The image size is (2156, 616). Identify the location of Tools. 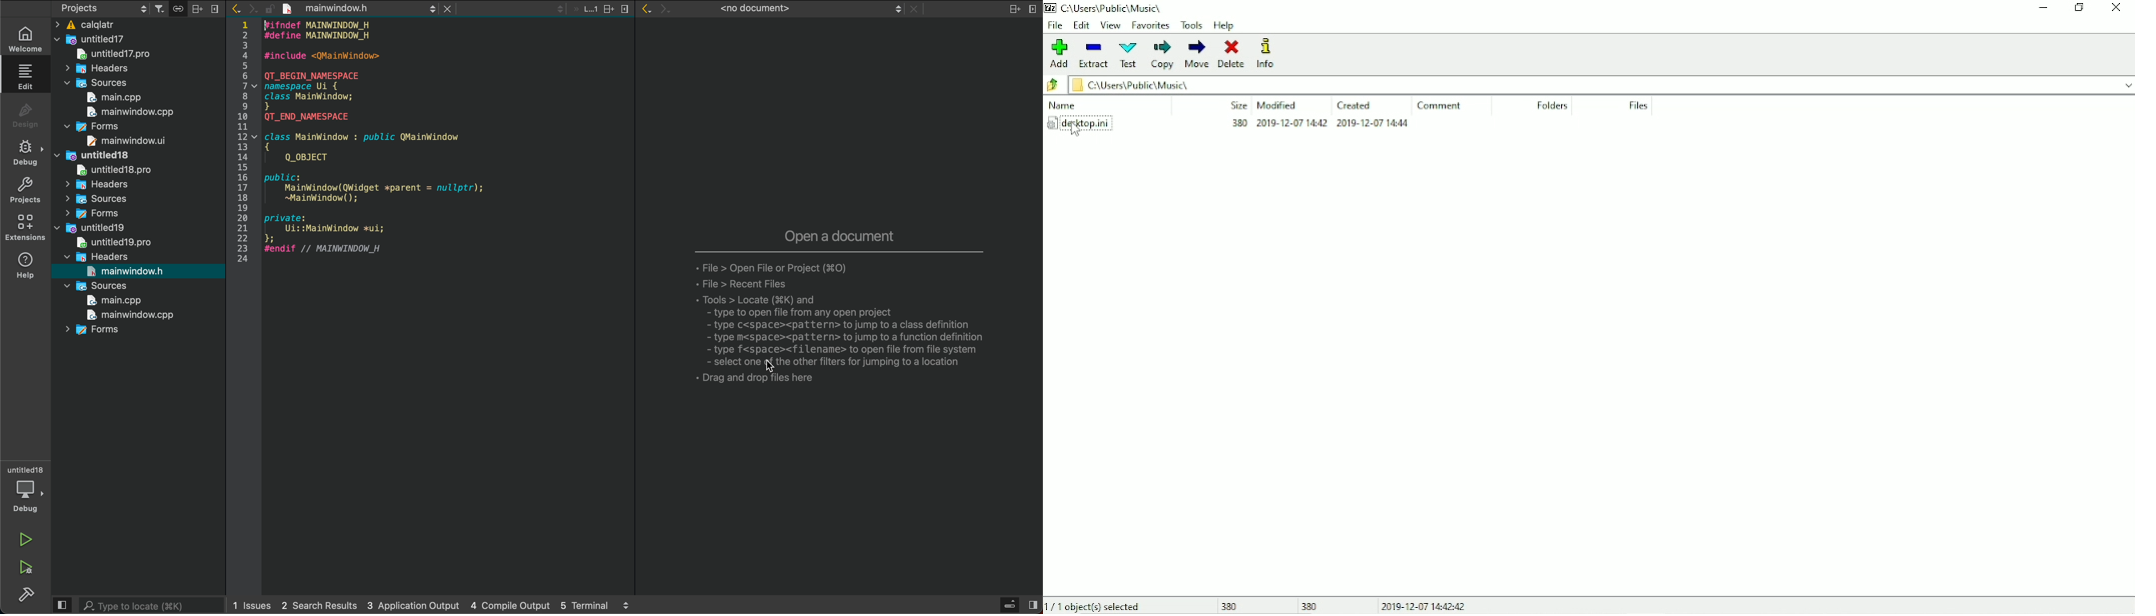
(1192, 26).